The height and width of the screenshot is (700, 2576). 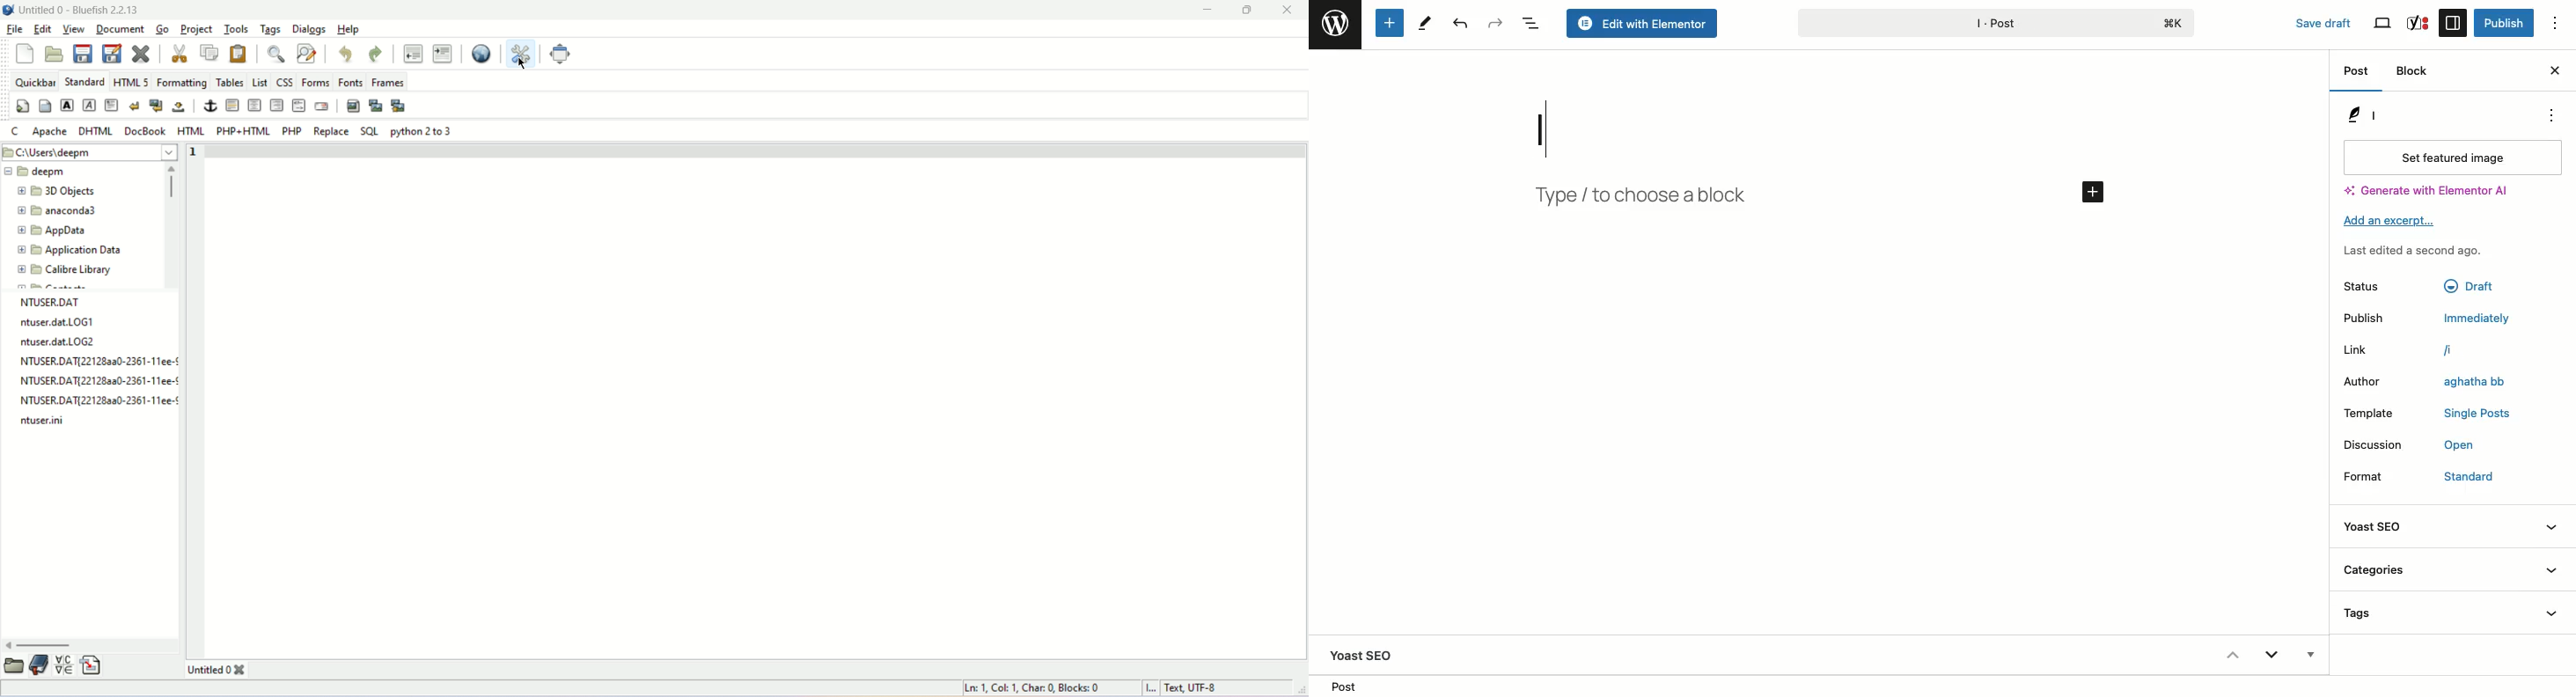 I want to click on cut, so click(x=179, y=54).